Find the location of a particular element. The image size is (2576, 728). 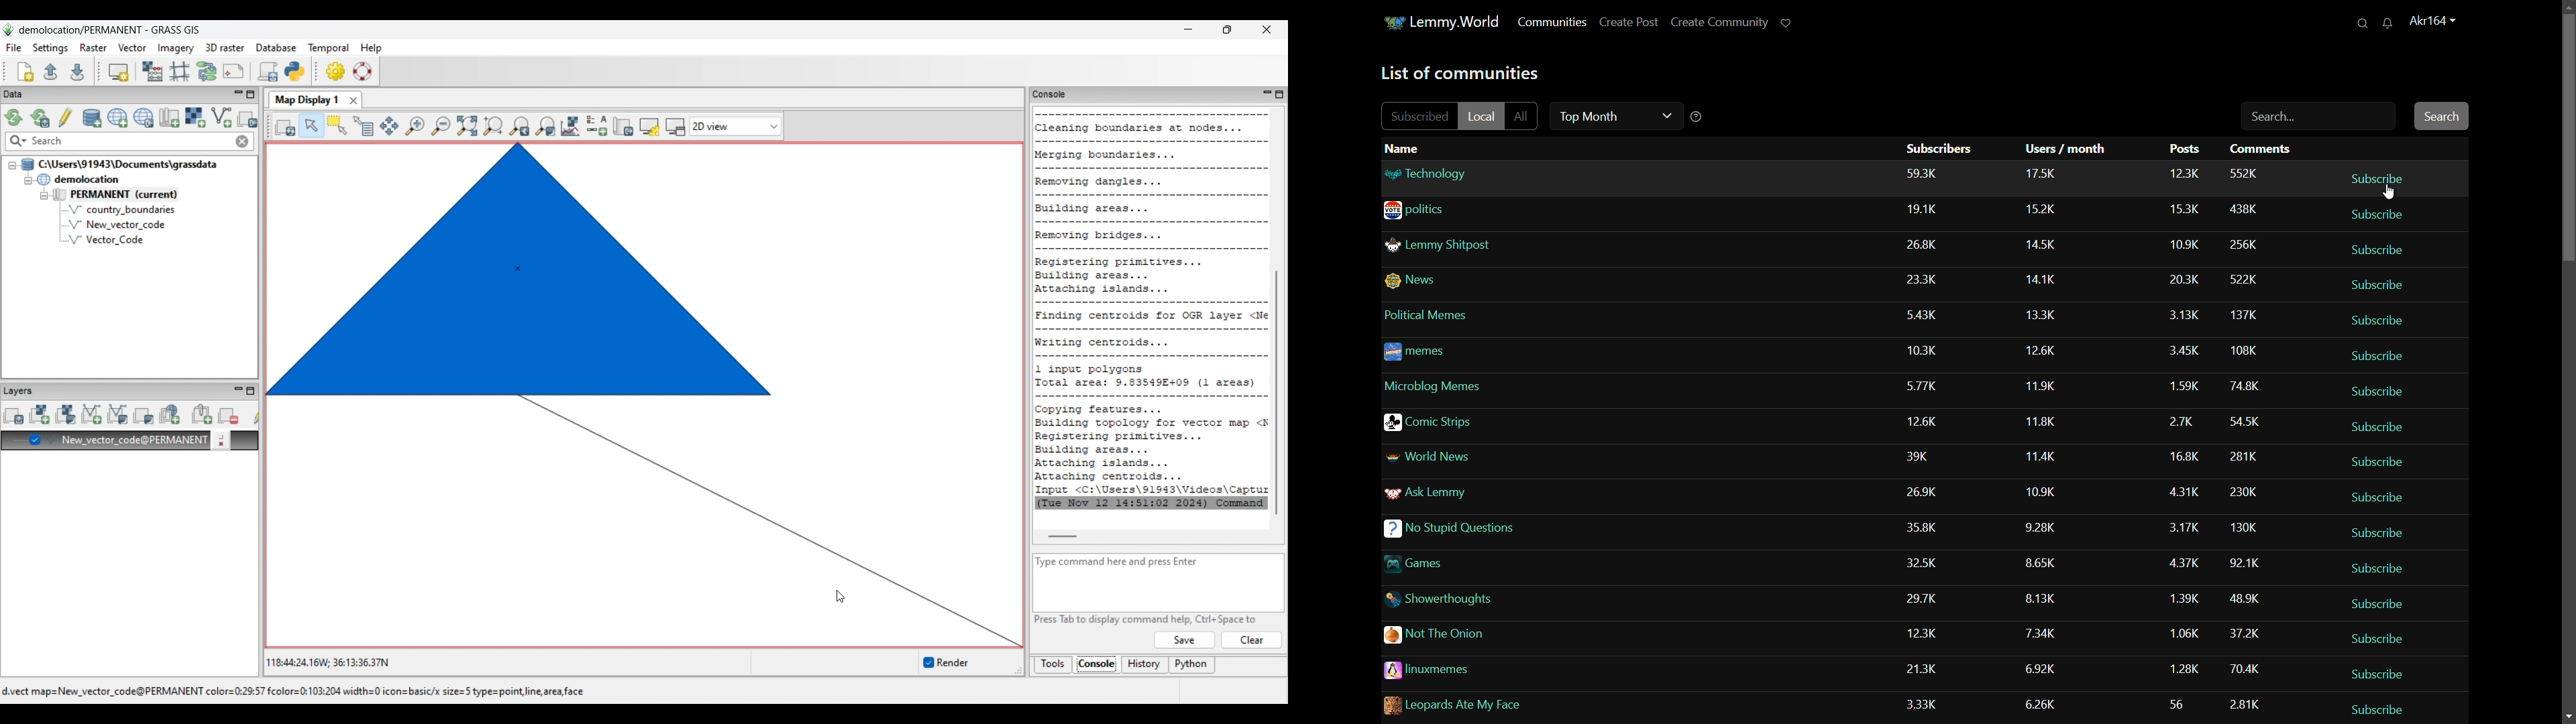

communities name is located at coordinates (1499, 318).